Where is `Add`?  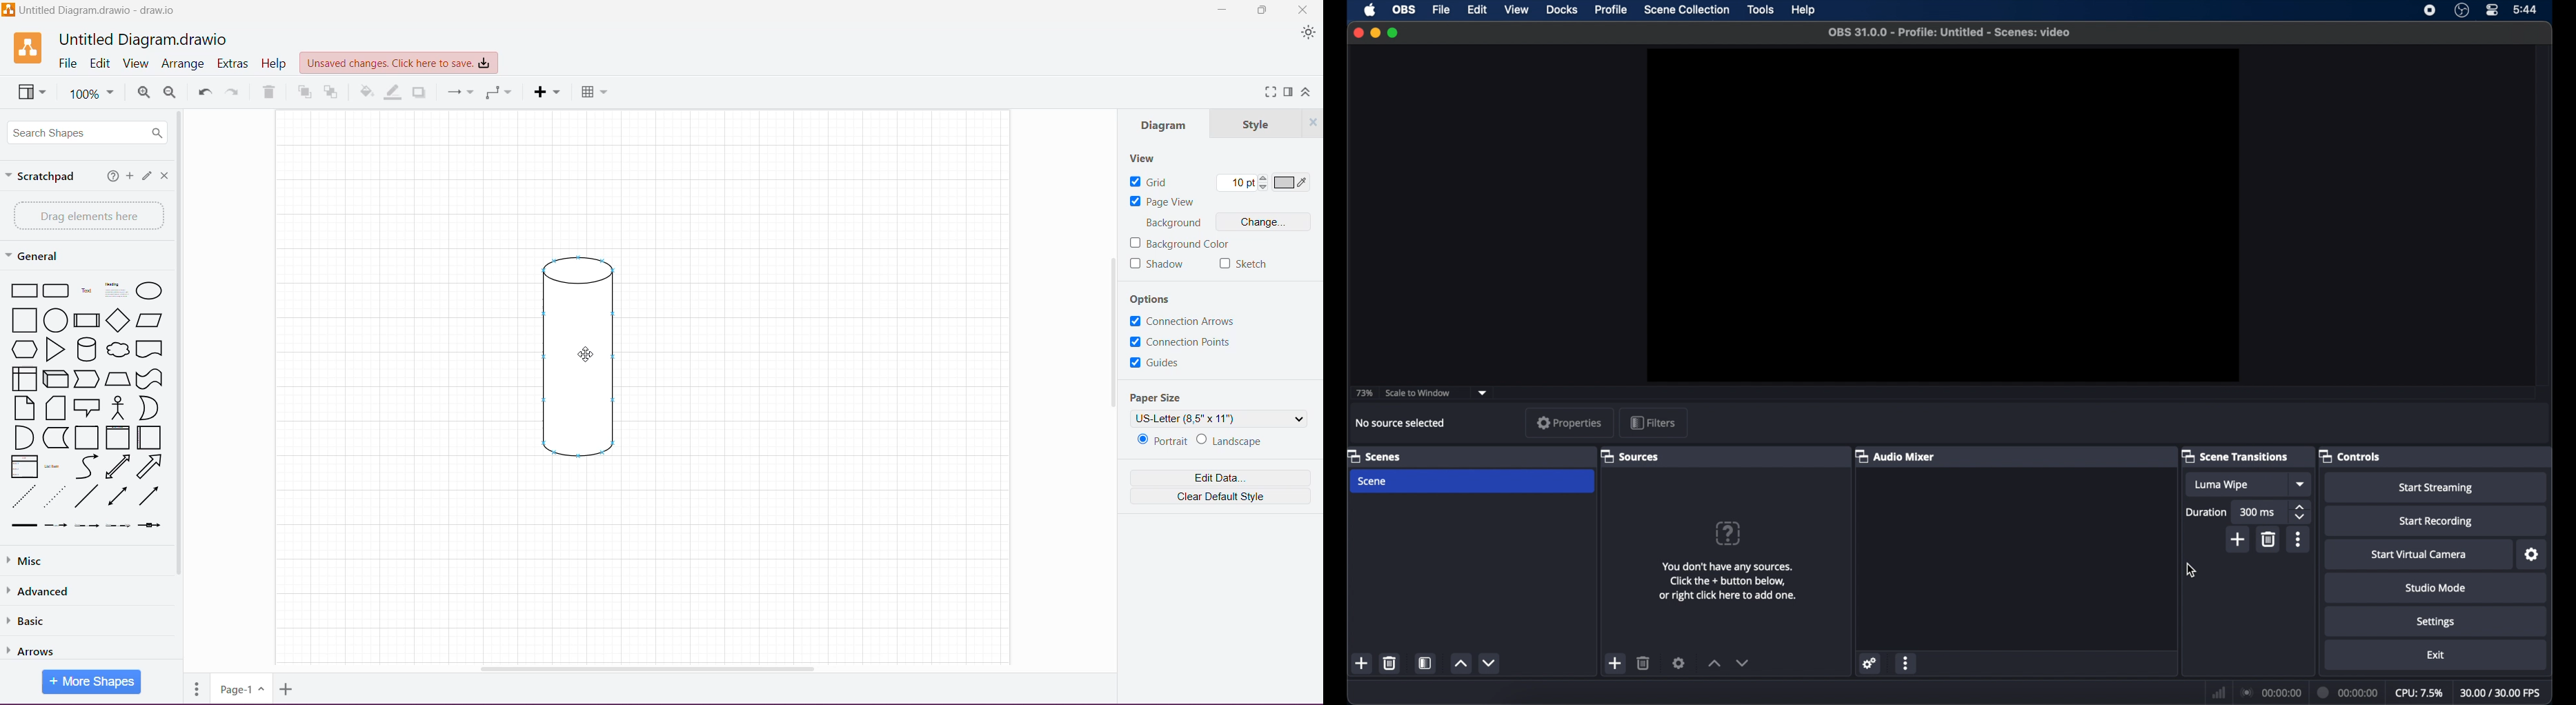 Add is located at coordinates (129, 177).